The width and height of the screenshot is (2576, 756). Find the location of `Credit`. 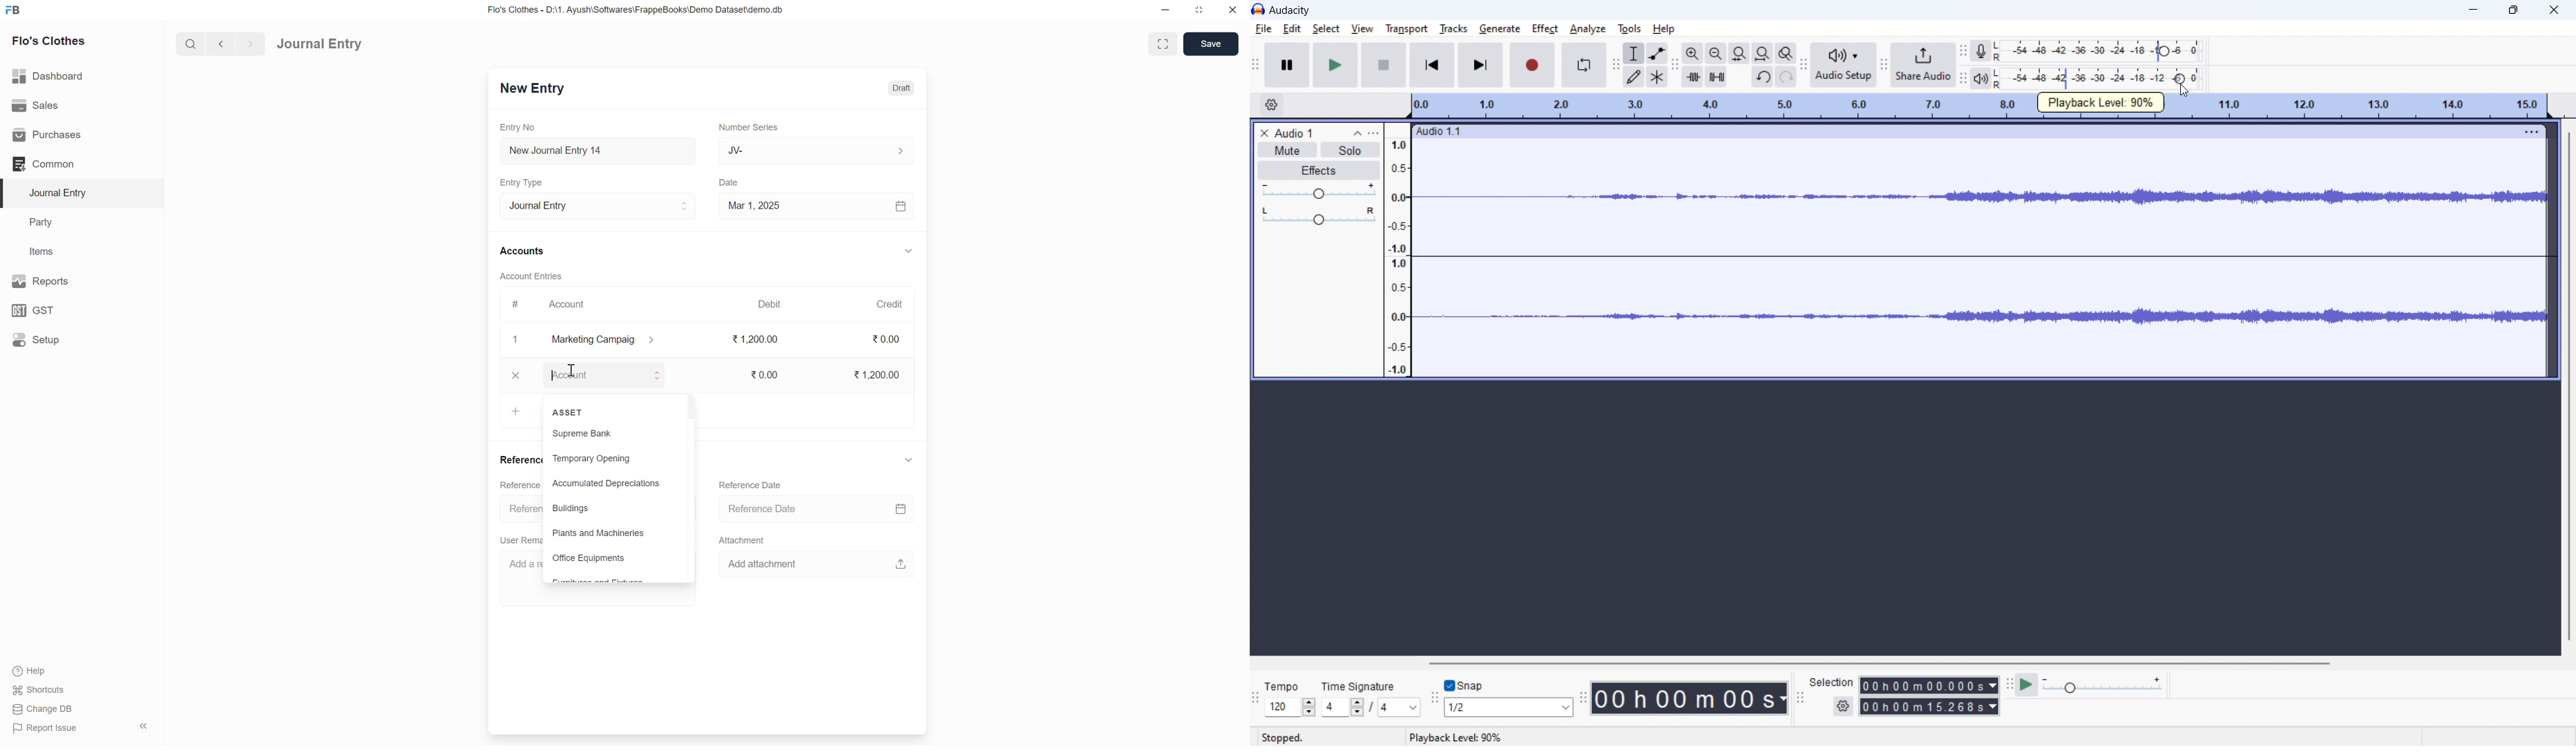

Credit is located at coordinates (889, 304).